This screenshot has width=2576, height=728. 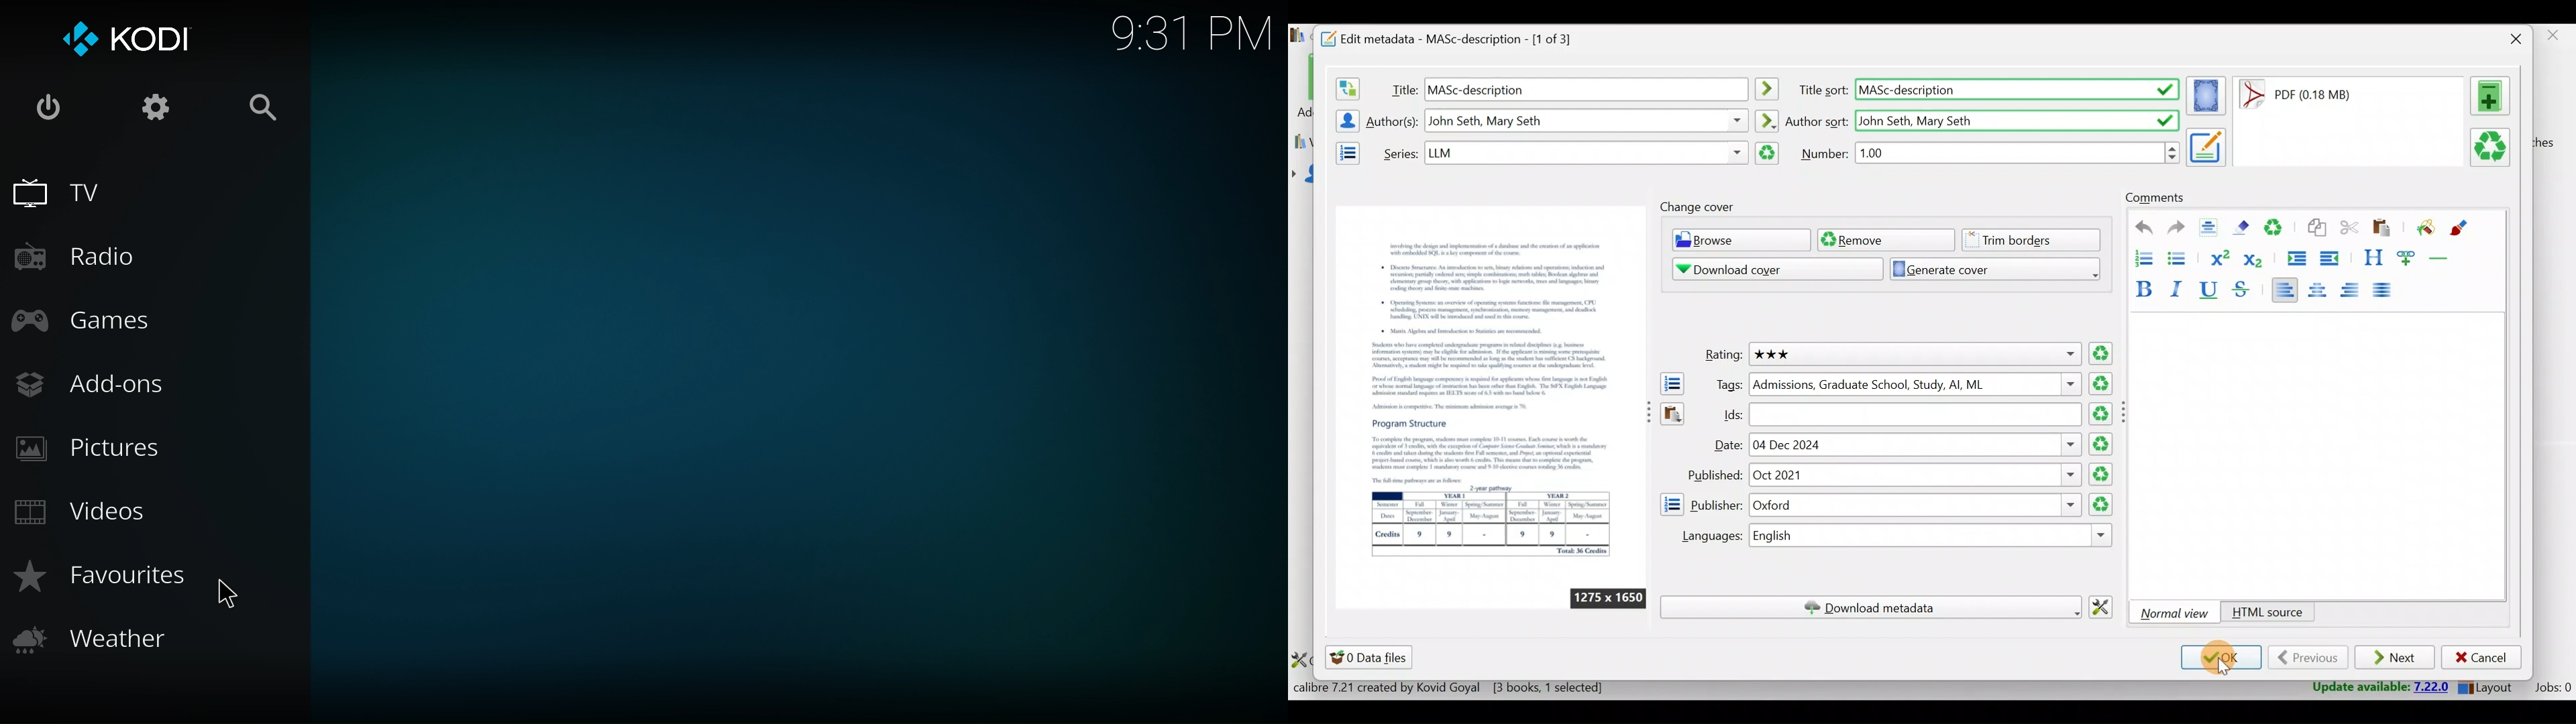 What do you see at coordinates (97, 641) in the screenshot?
I see `weather` at bounding box center [97, 641].